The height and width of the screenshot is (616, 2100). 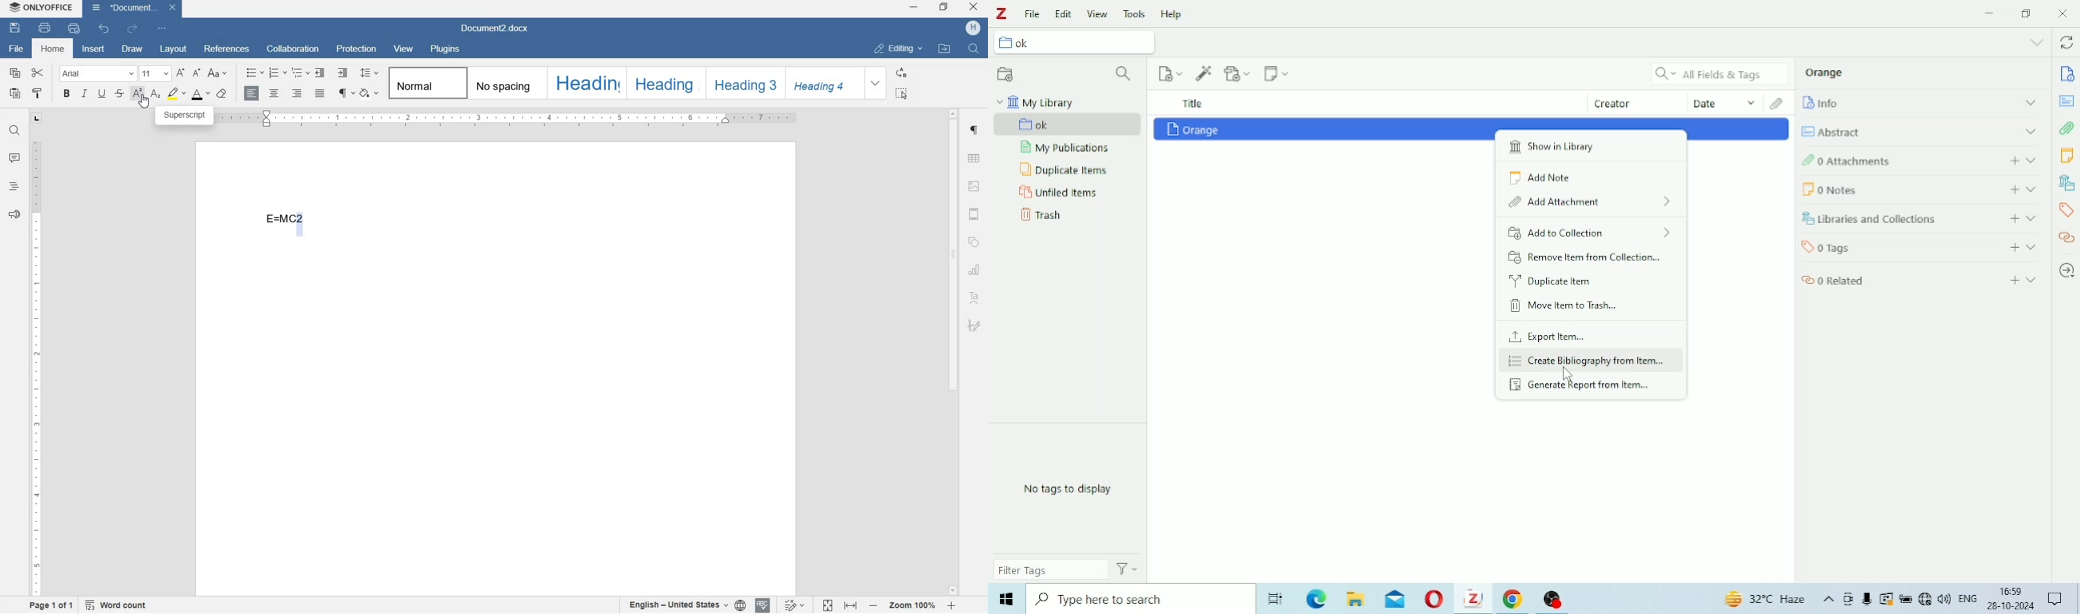 What do you see at coordinates (975, 159) in the screenshot?
I see `table` at bounding box center [975, 159].